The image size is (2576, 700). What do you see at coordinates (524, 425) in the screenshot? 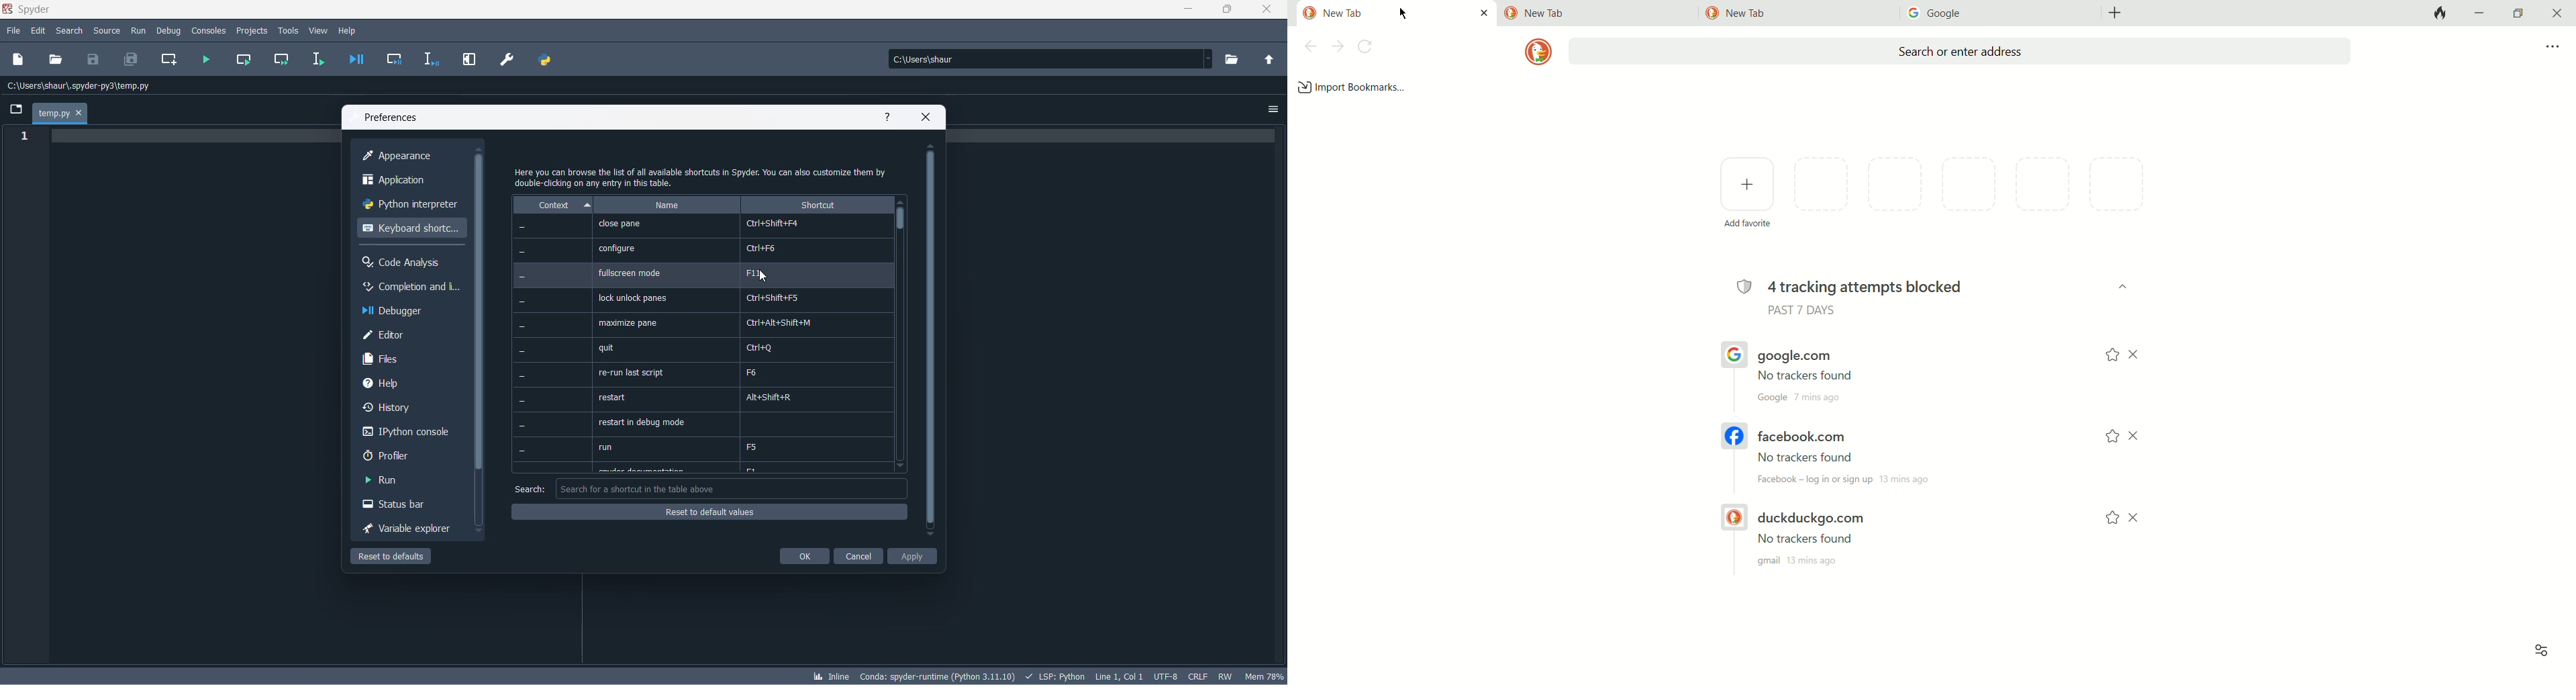
I see `-` at bounding box center [524, 425].